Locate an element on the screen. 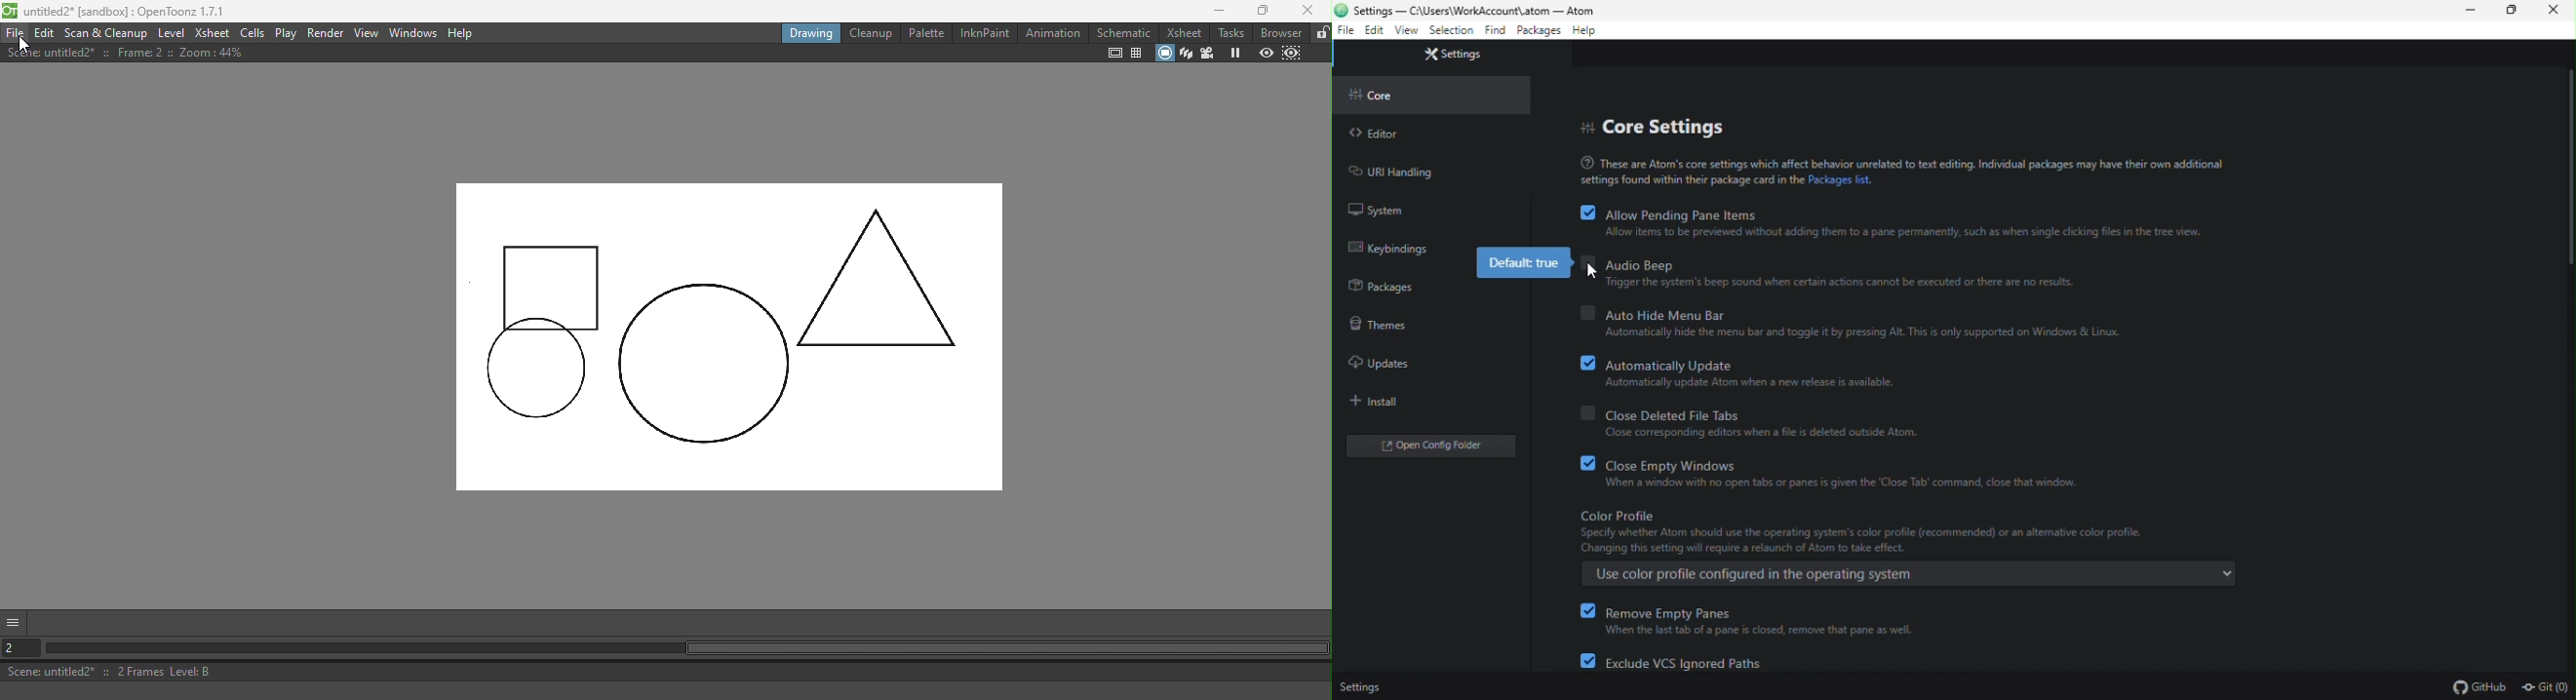  Scan & Cleanup is located at coordinates (107, 33).